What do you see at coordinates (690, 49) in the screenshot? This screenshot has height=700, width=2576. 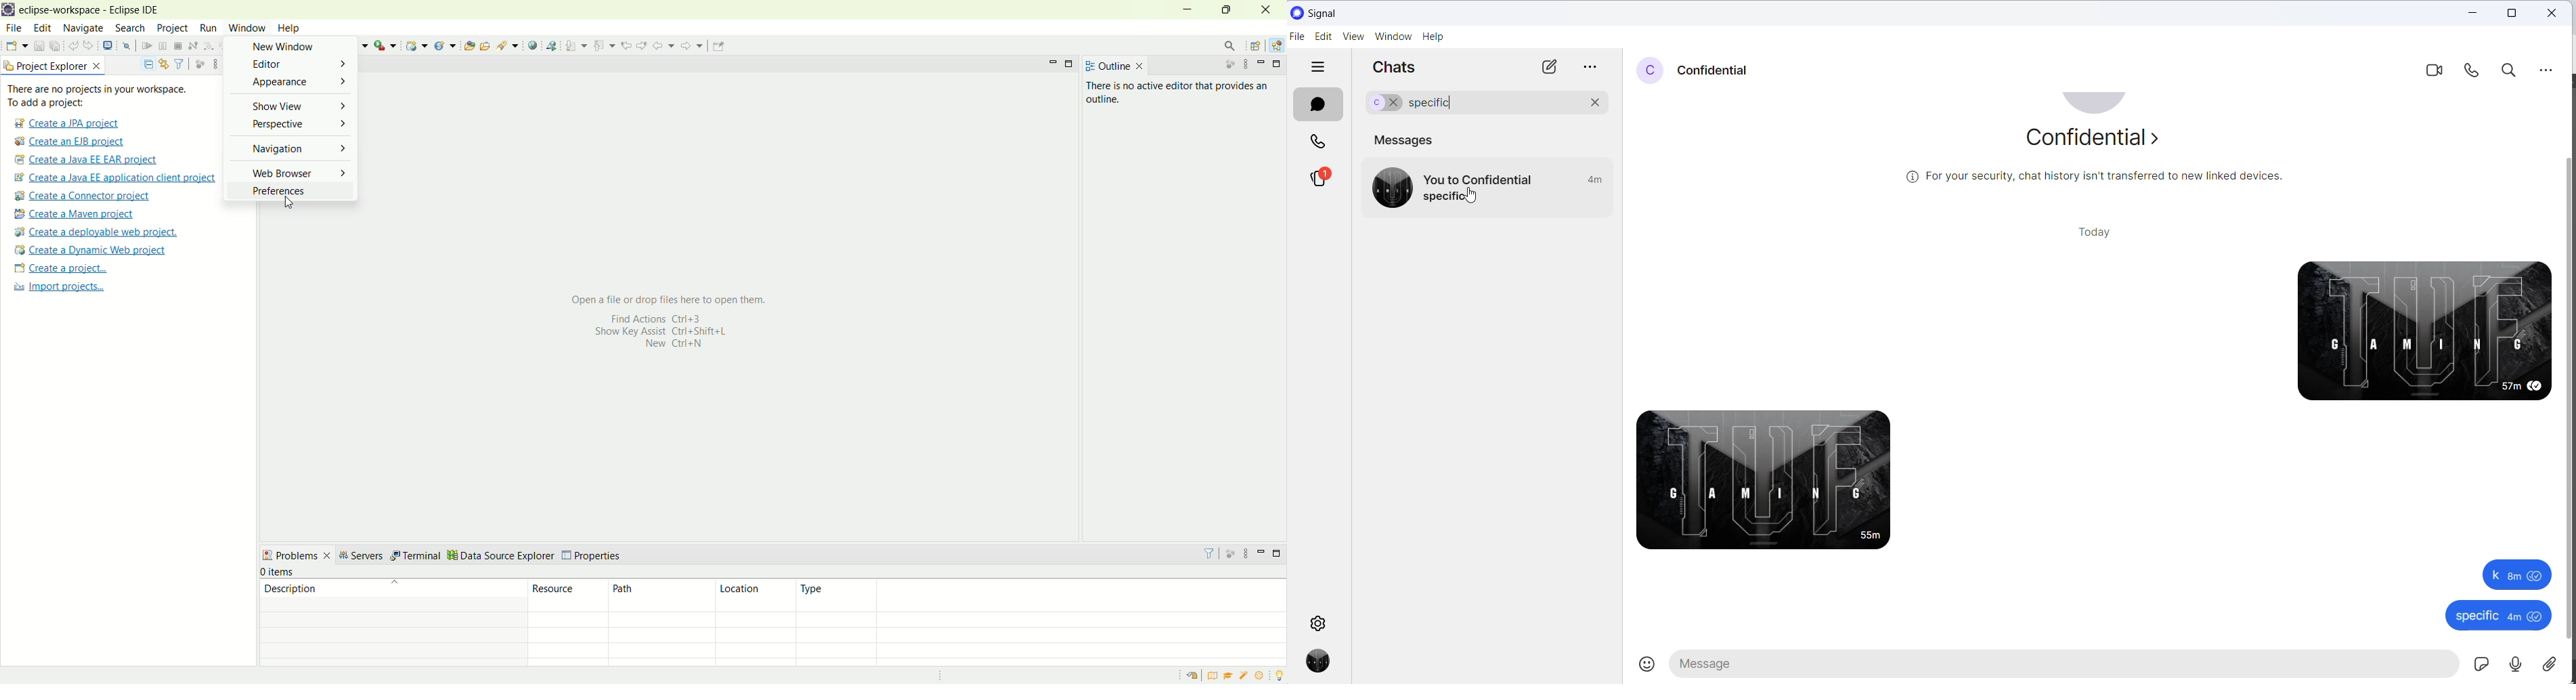 I see `forward` at bounding box center [690, 49].